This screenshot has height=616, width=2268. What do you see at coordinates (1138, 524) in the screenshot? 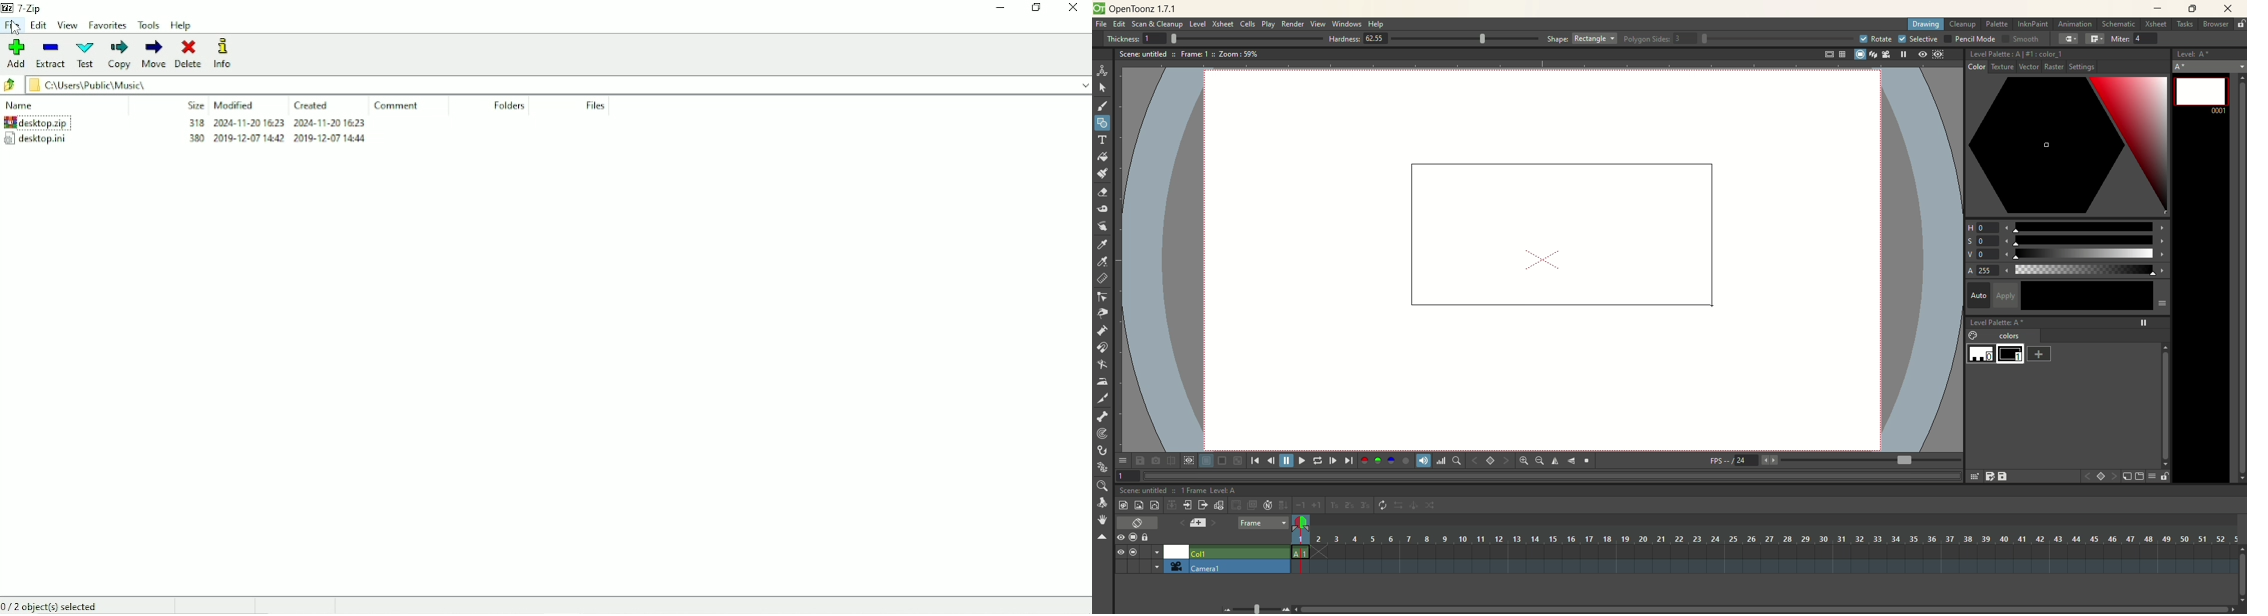
I see `toggle Xsheet` at bounding box center [1138, 524].